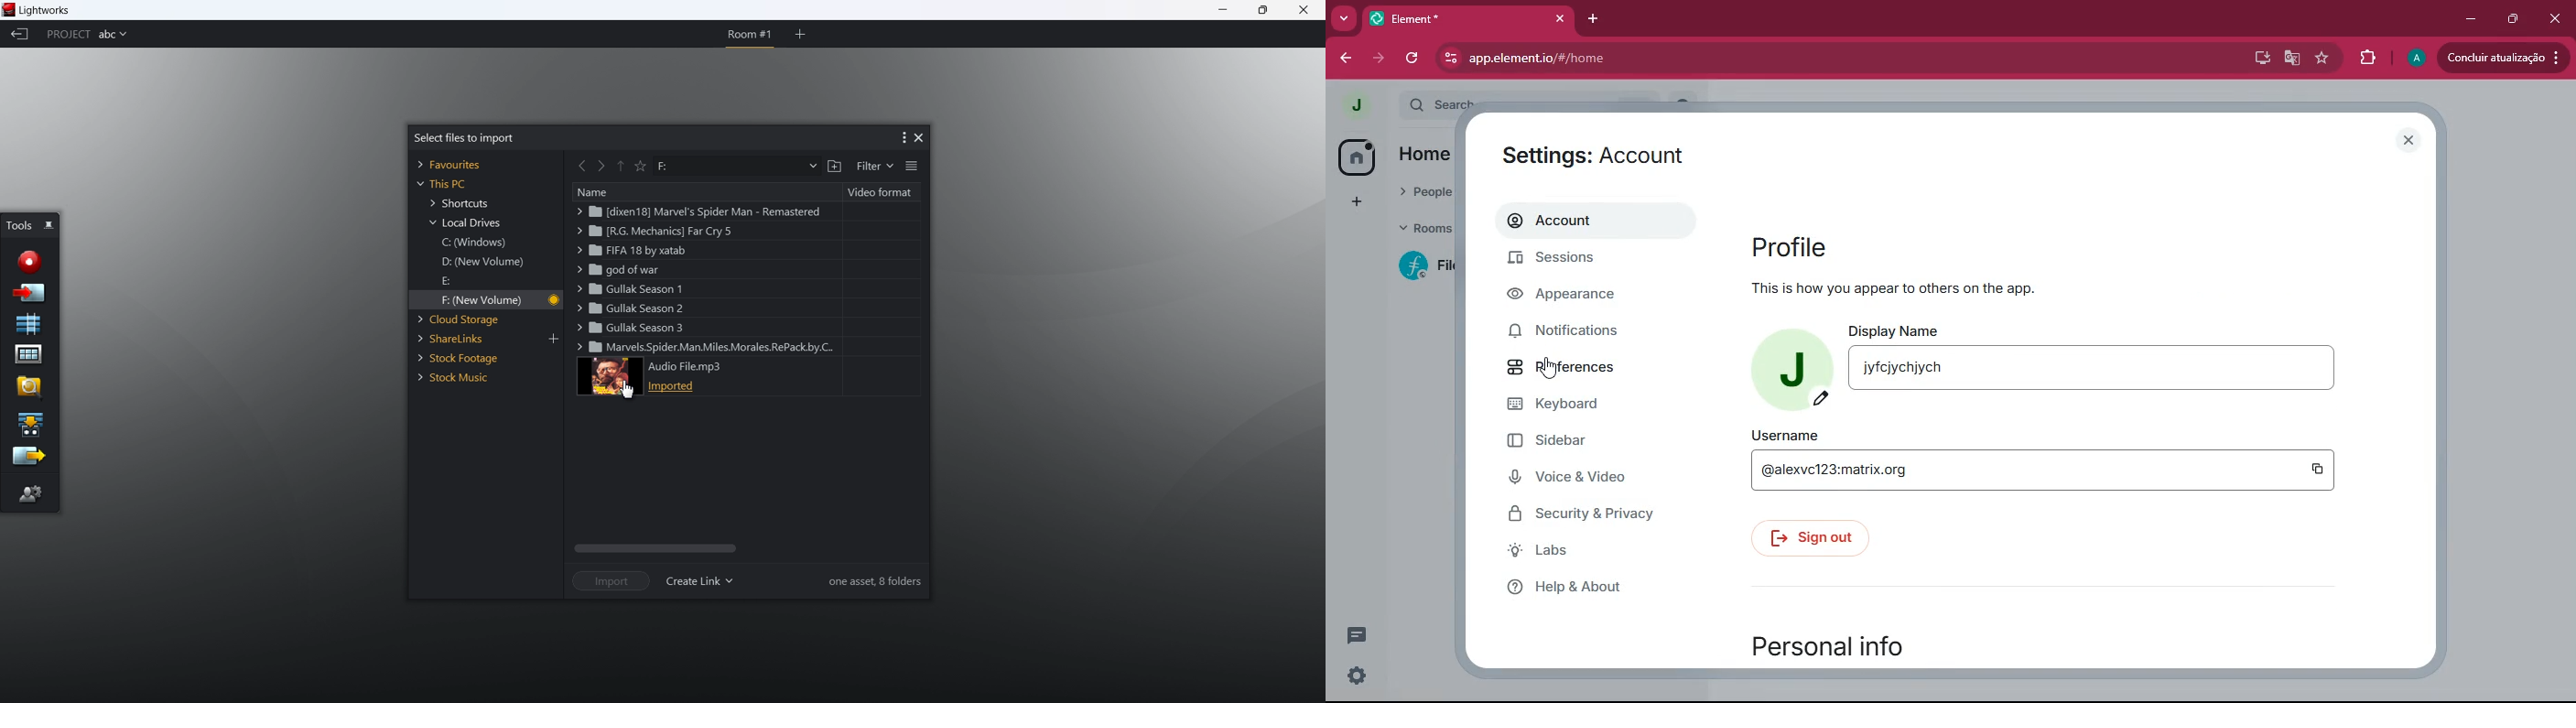 The height and width of the screenshot is (728, 2576). What do you see at coordinates (1827, 646) in the screenshot?
I see `personal info` at bounding box center [1827, 646].